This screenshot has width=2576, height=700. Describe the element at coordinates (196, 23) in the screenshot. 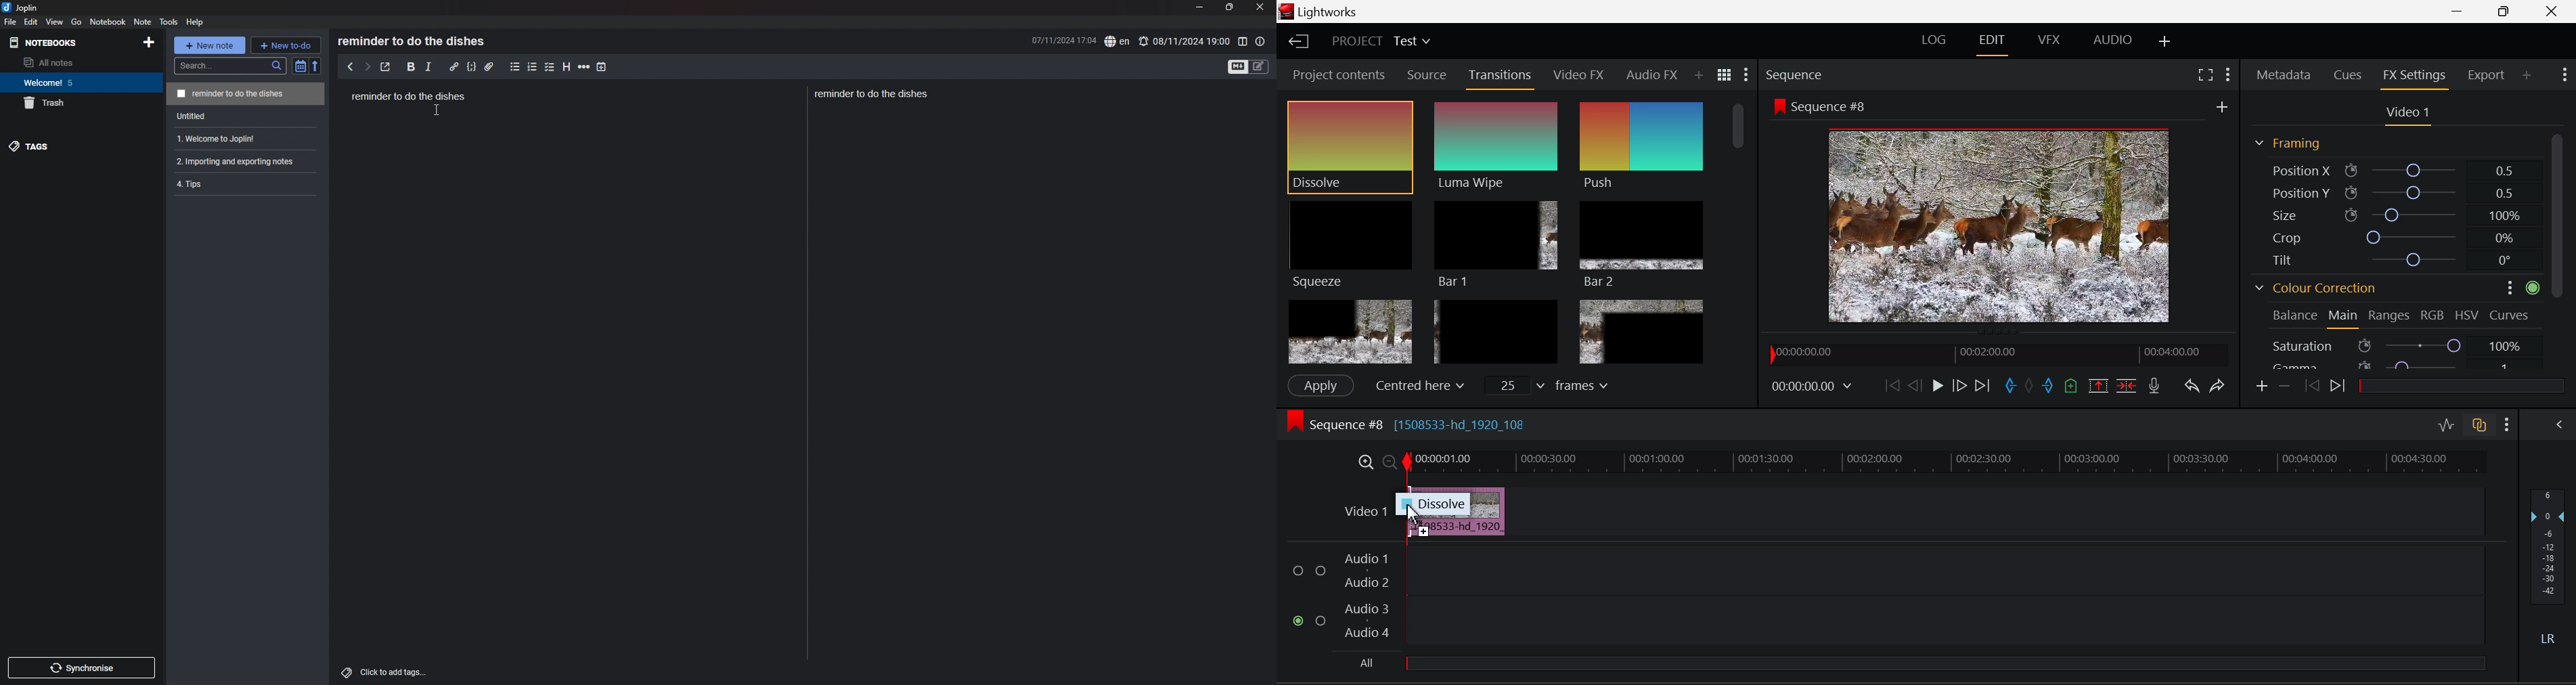

I see `help` at that location.